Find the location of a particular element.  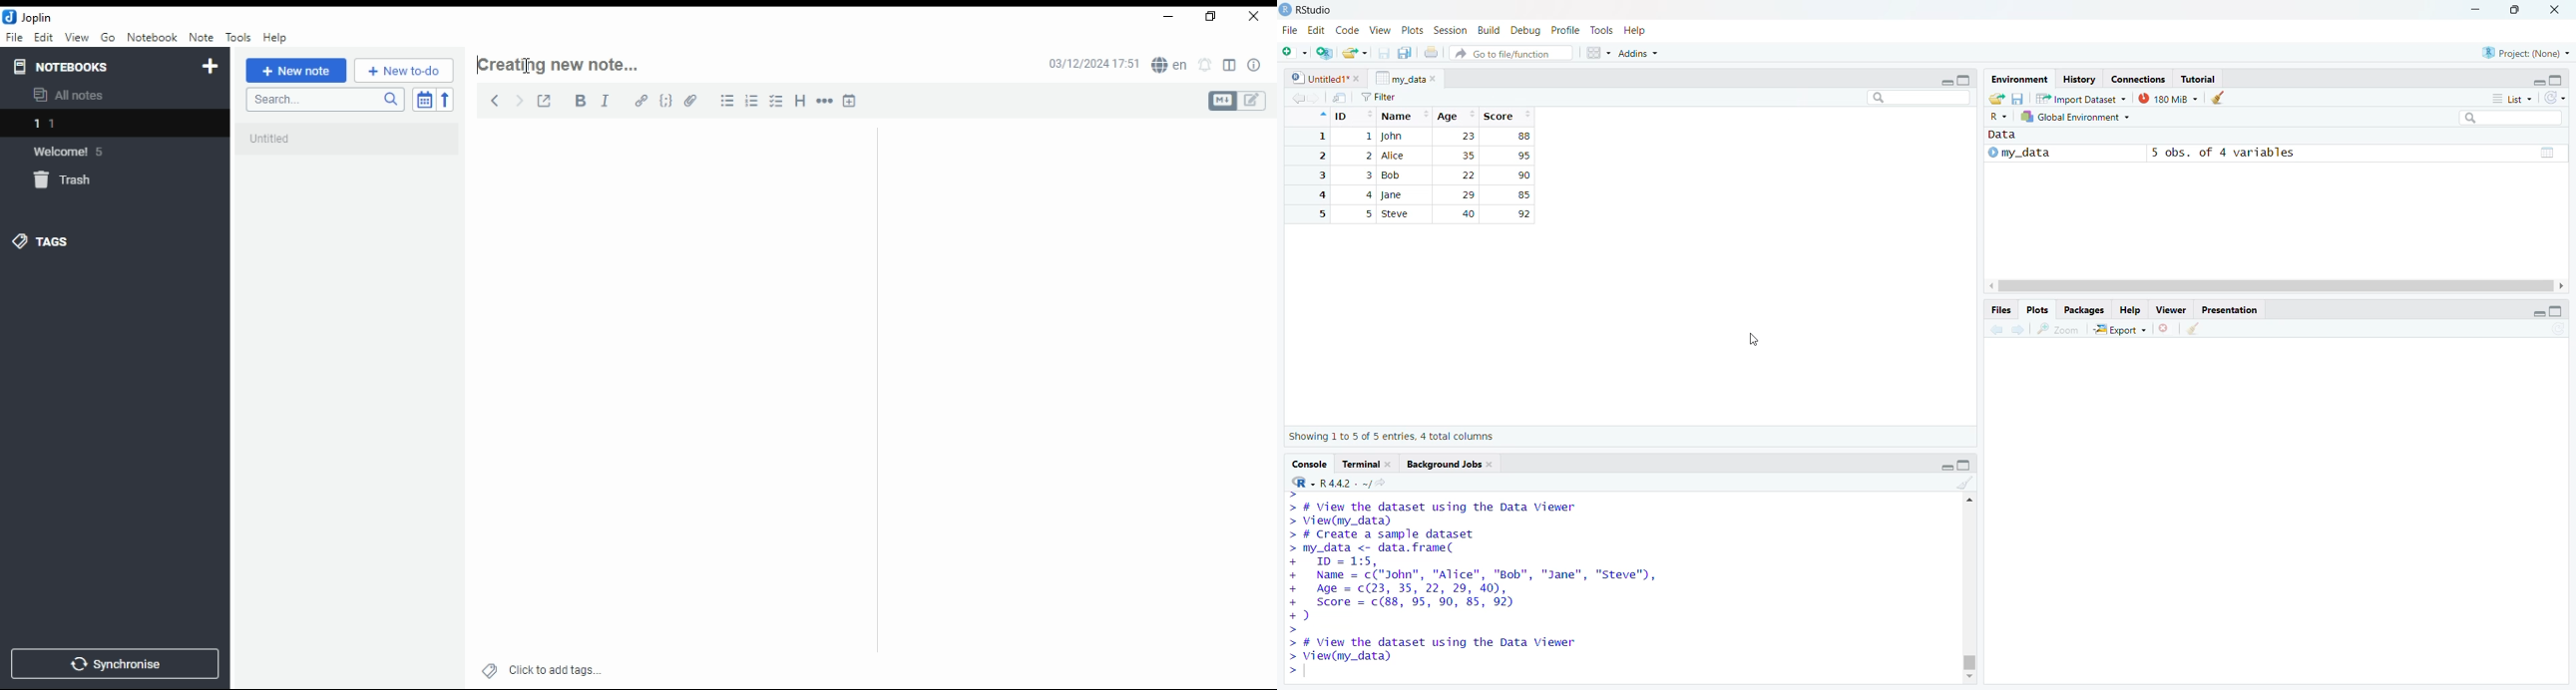

Clear Objects for the workspace is located at coordinates (1963, 482).